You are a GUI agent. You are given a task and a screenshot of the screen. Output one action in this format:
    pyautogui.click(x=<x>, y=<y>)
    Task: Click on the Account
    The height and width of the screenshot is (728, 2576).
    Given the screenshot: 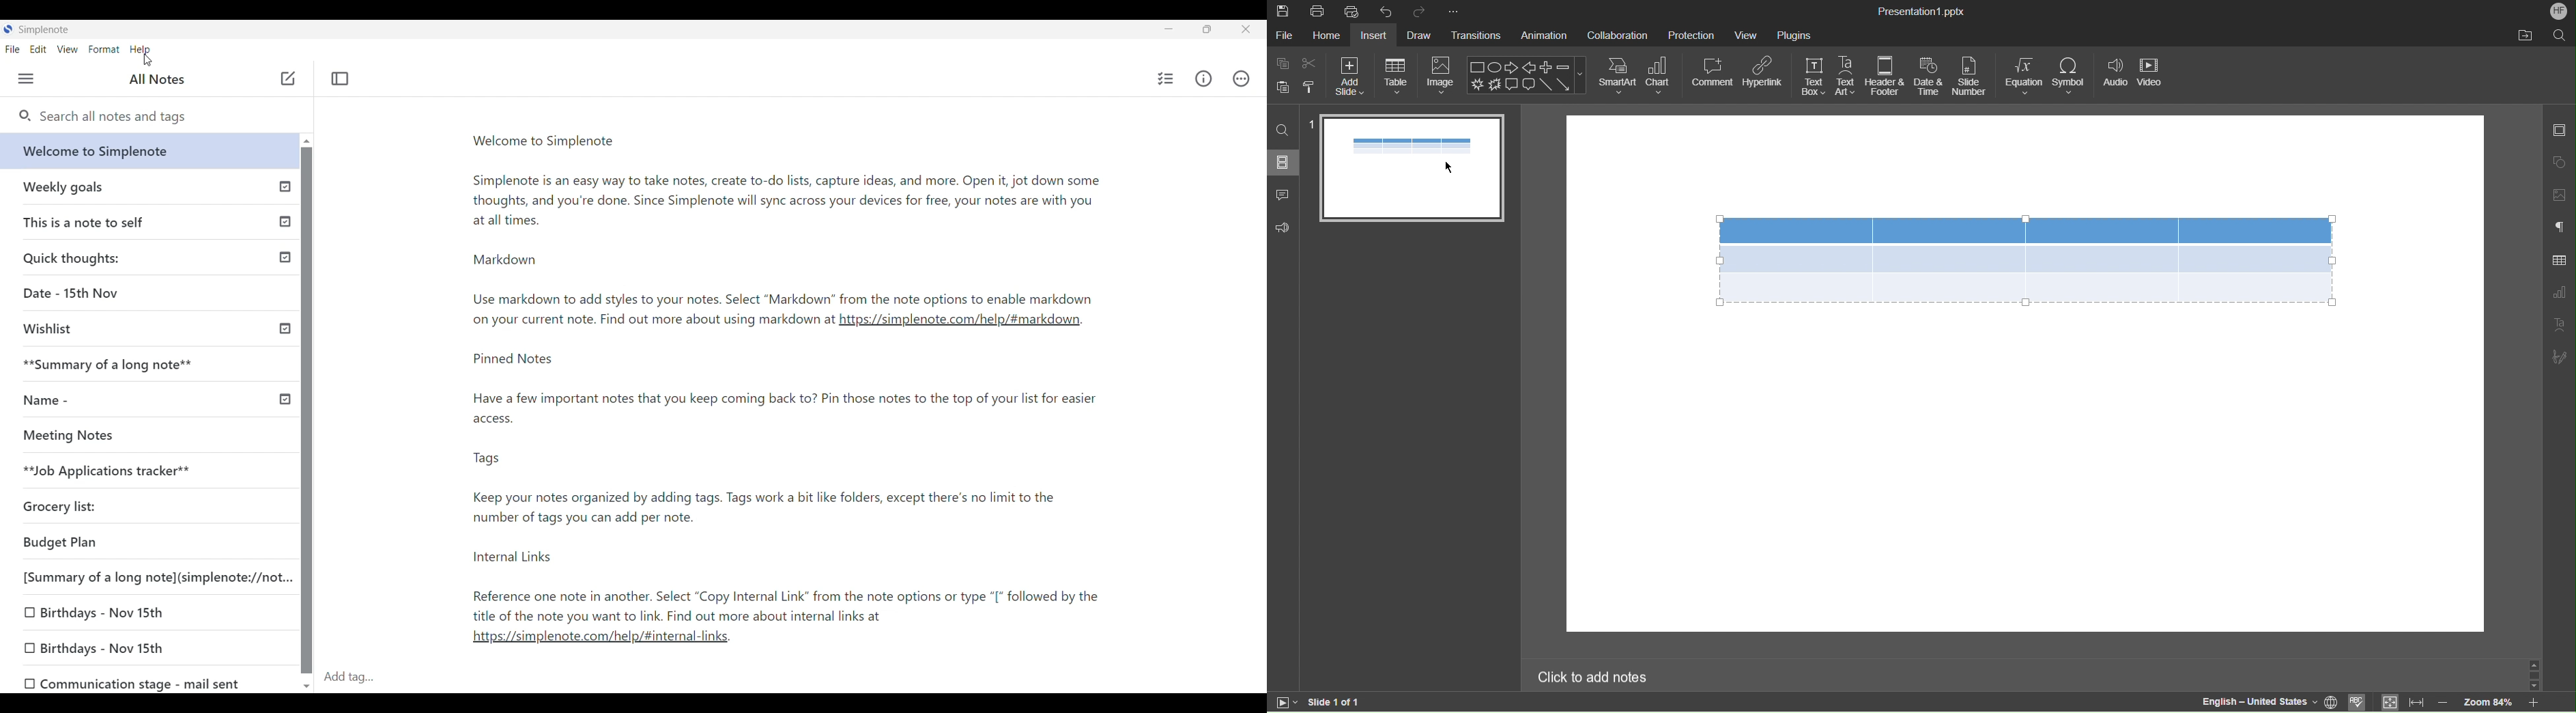 What is the action you would take?
    pyautogui.click(x=2560, y=12)
    